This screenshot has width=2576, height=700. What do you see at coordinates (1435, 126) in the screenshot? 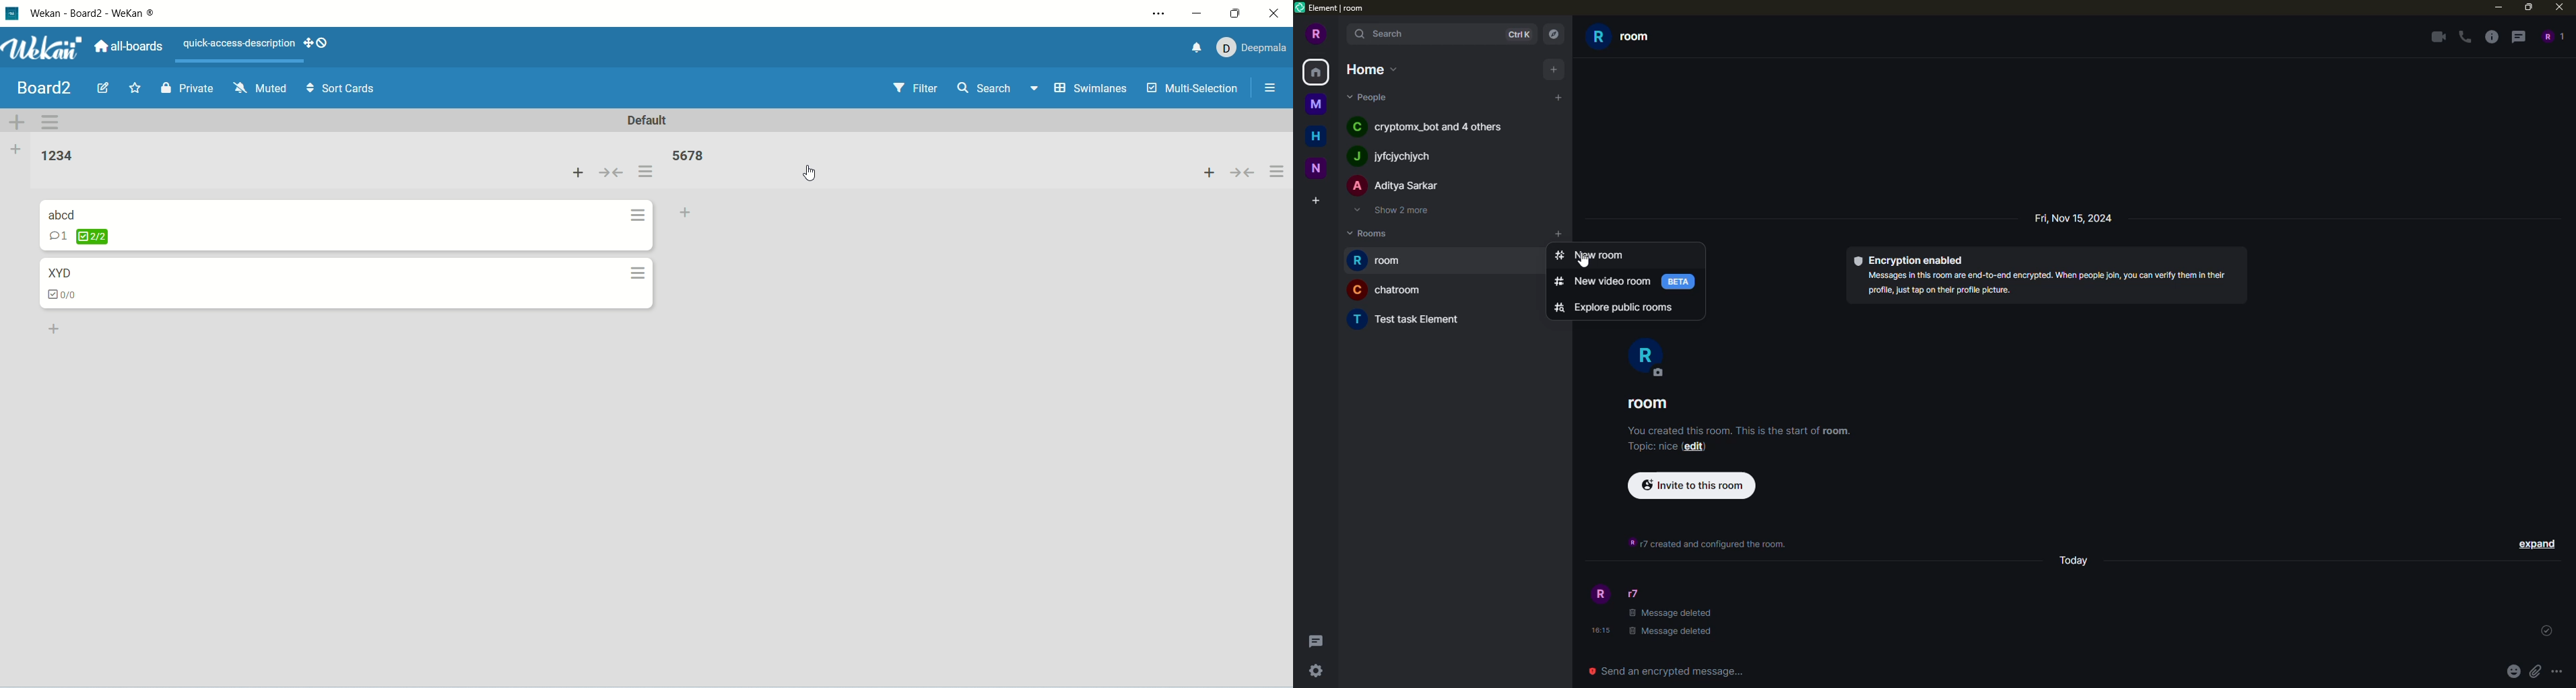
I see `people` at bounding box center [1435, 126].